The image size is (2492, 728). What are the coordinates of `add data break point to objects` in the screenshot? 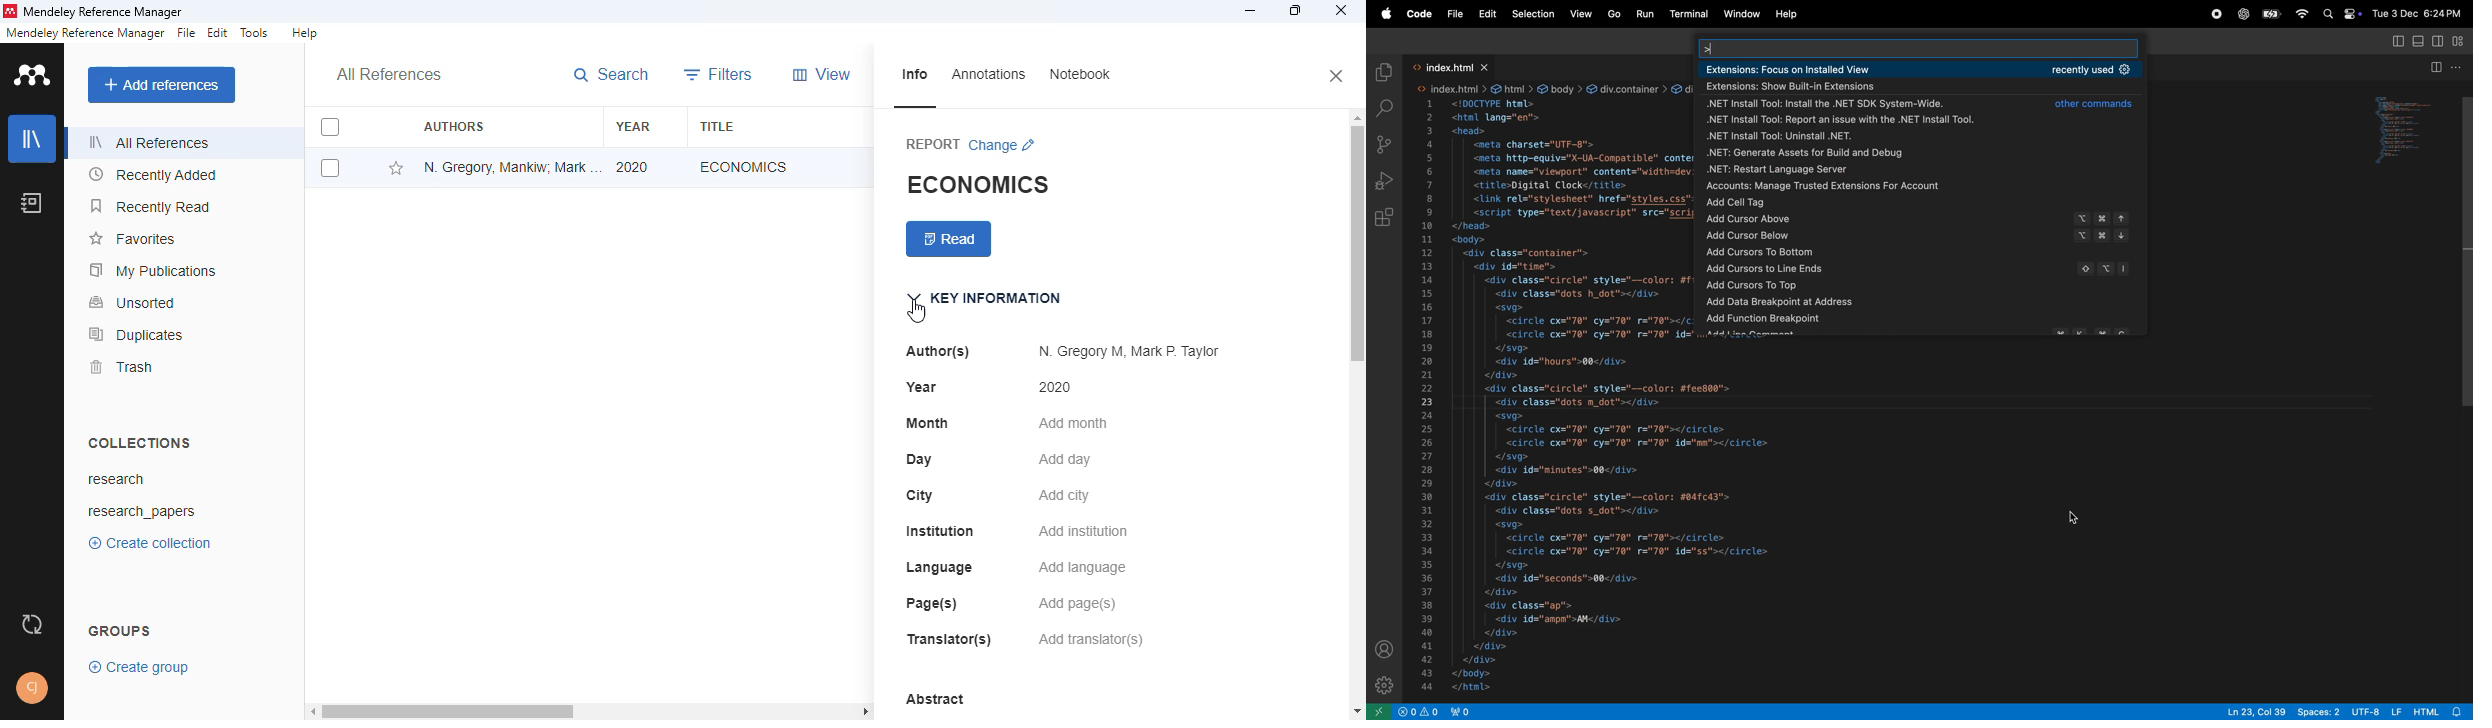 It's located at (1922, 304).